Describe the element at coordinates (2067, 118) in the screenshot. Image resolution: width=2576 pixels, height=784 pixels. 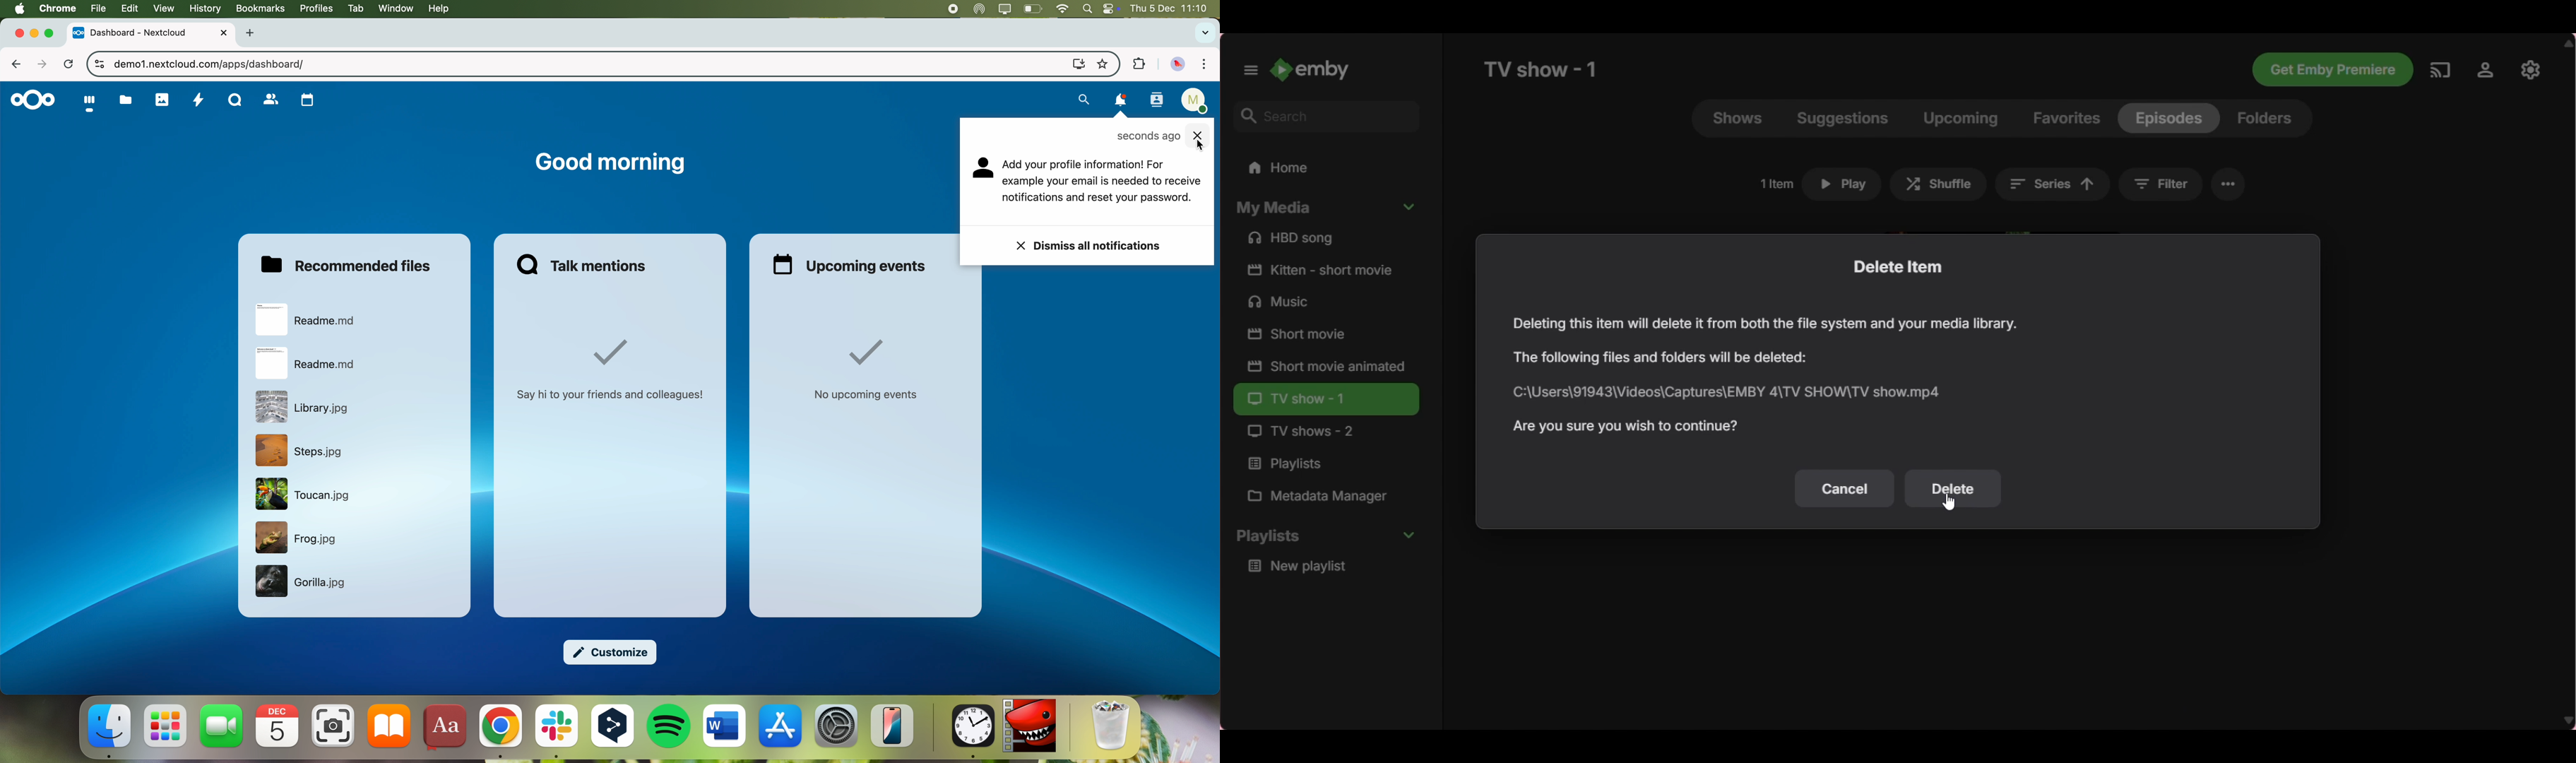
I see `Favorites` at that location.